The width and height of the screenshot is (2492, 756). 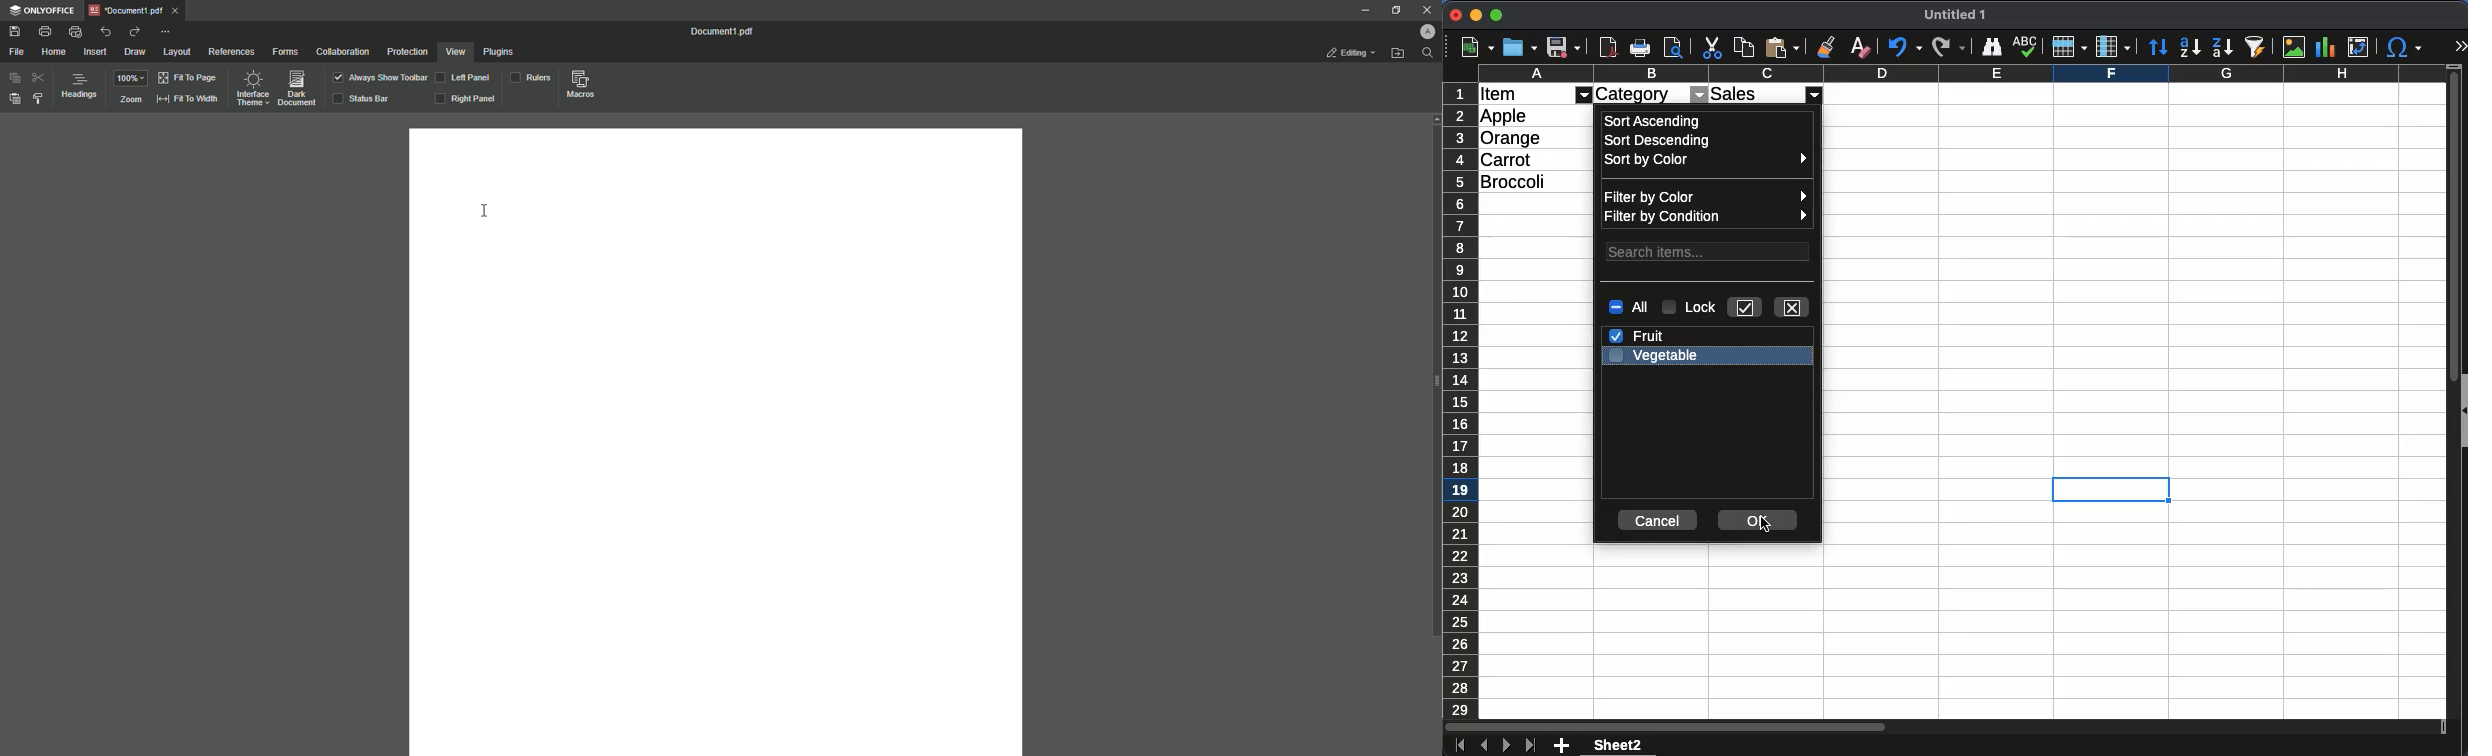 What do you see at coordinates (135, 32) in the screenshot?
I see `Redo` at bounding box center [135, 32].